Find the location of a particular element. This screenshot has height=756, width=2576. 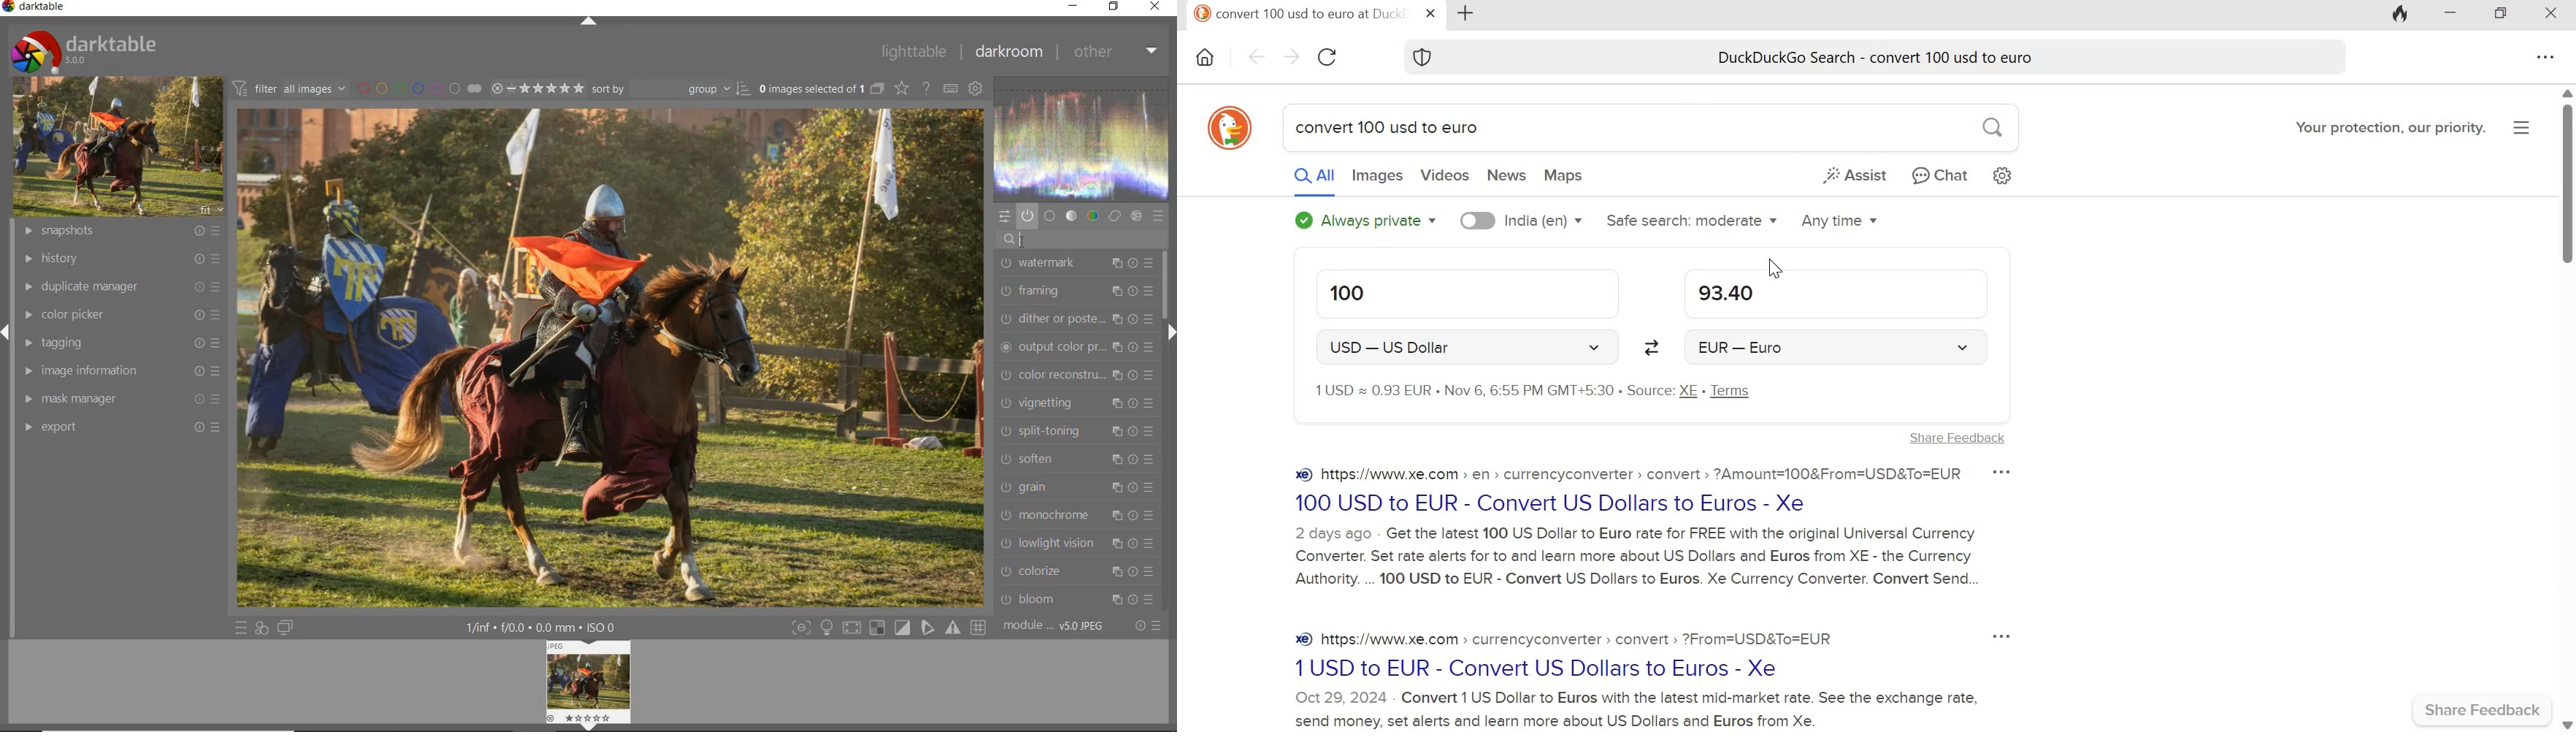

presets is located at coordinates (1158, 217).